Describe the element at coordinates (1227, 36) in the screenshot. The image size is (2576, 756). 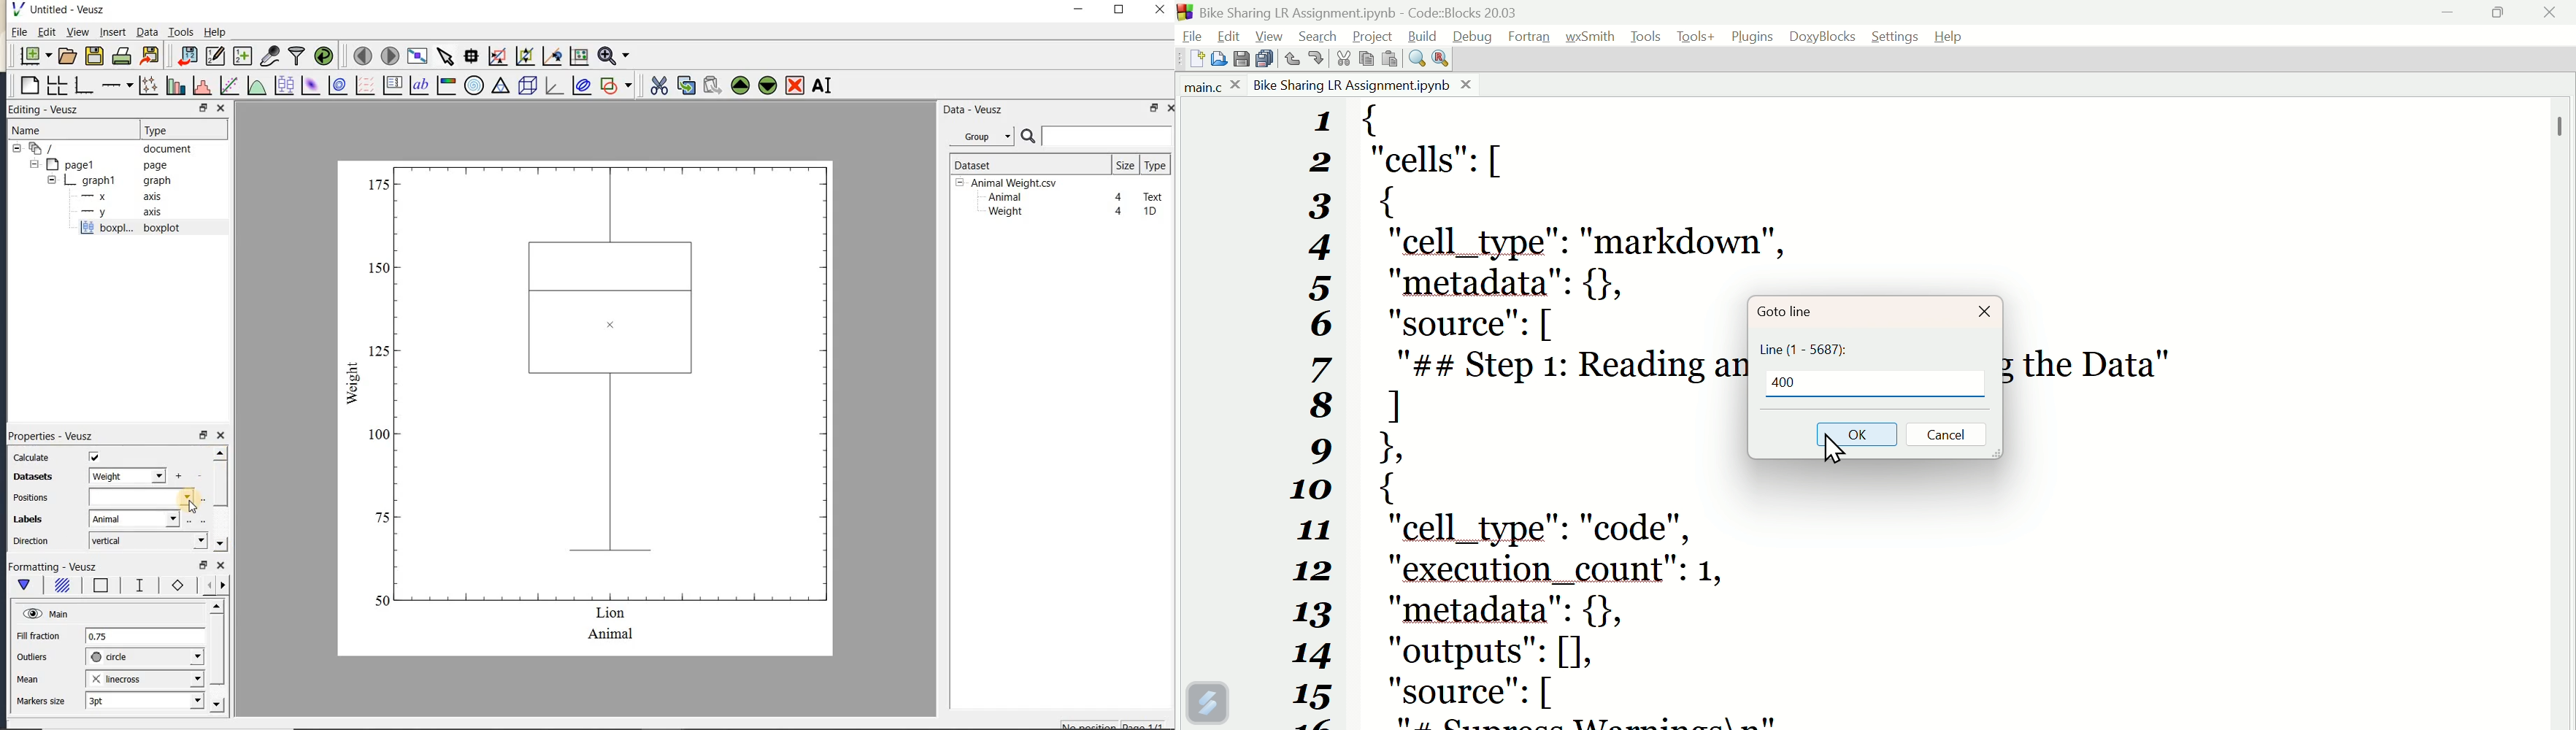
I see `Edit` at that location.